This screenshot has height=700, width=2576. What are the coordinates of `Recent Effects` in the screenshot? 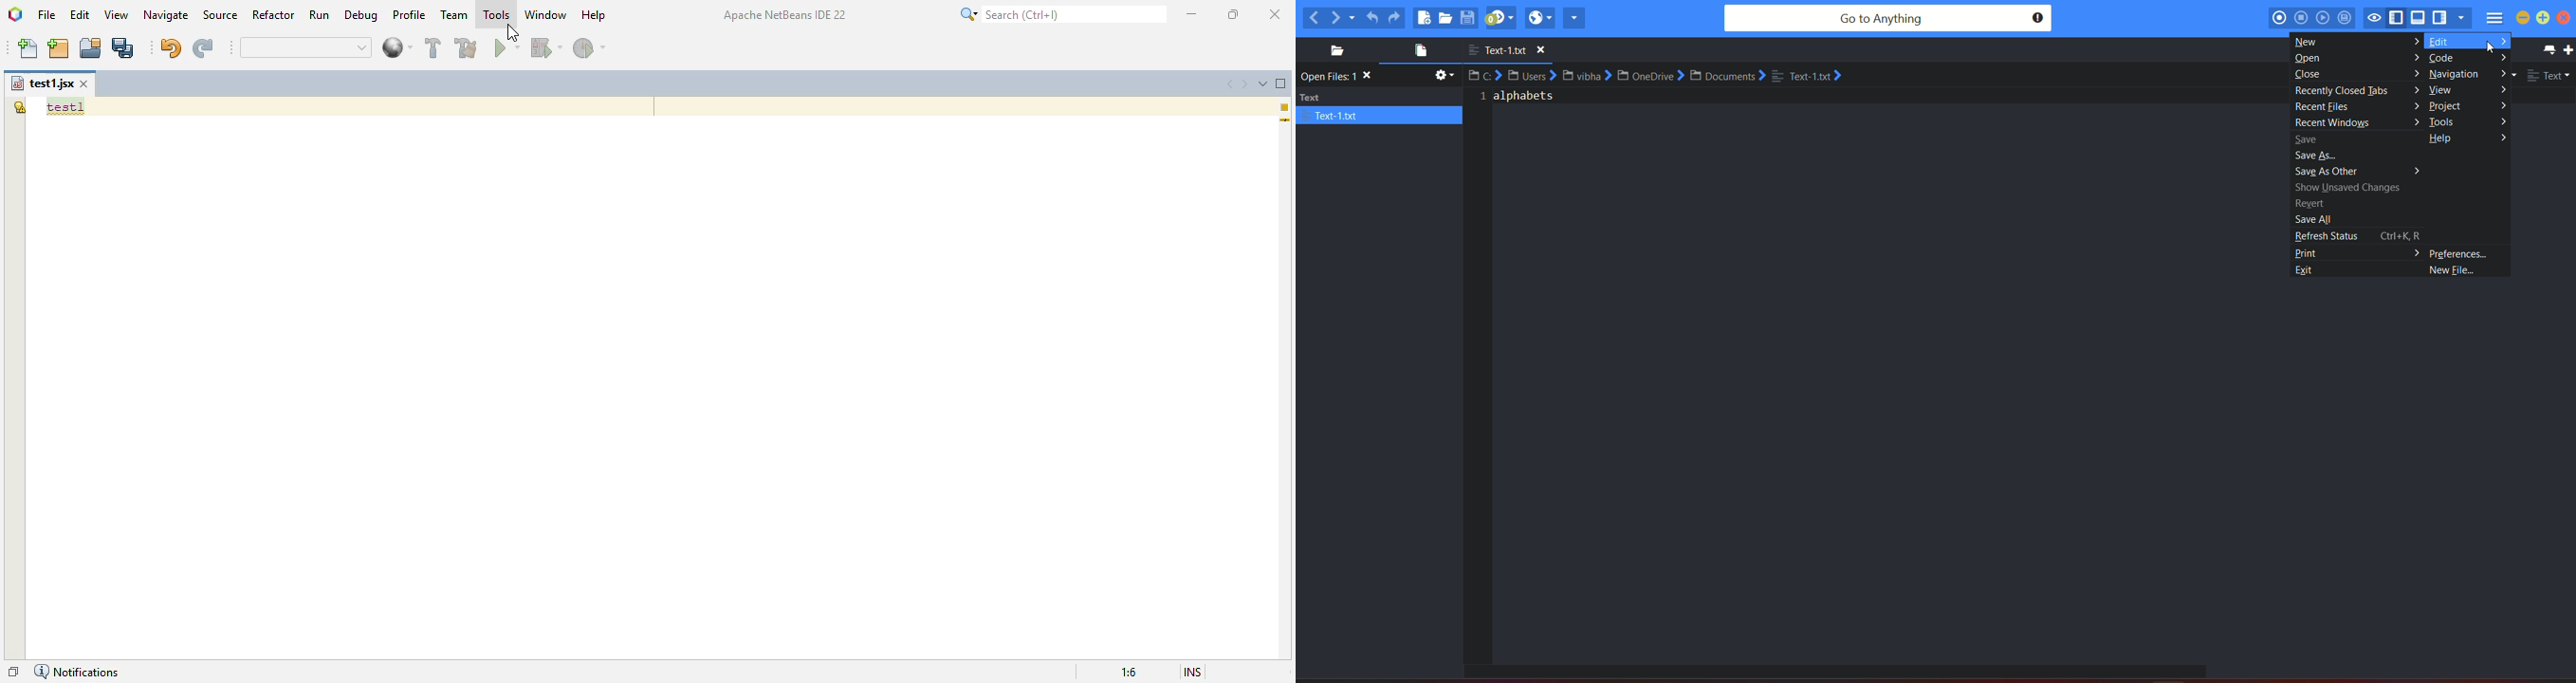 It's located at (2326, 105).